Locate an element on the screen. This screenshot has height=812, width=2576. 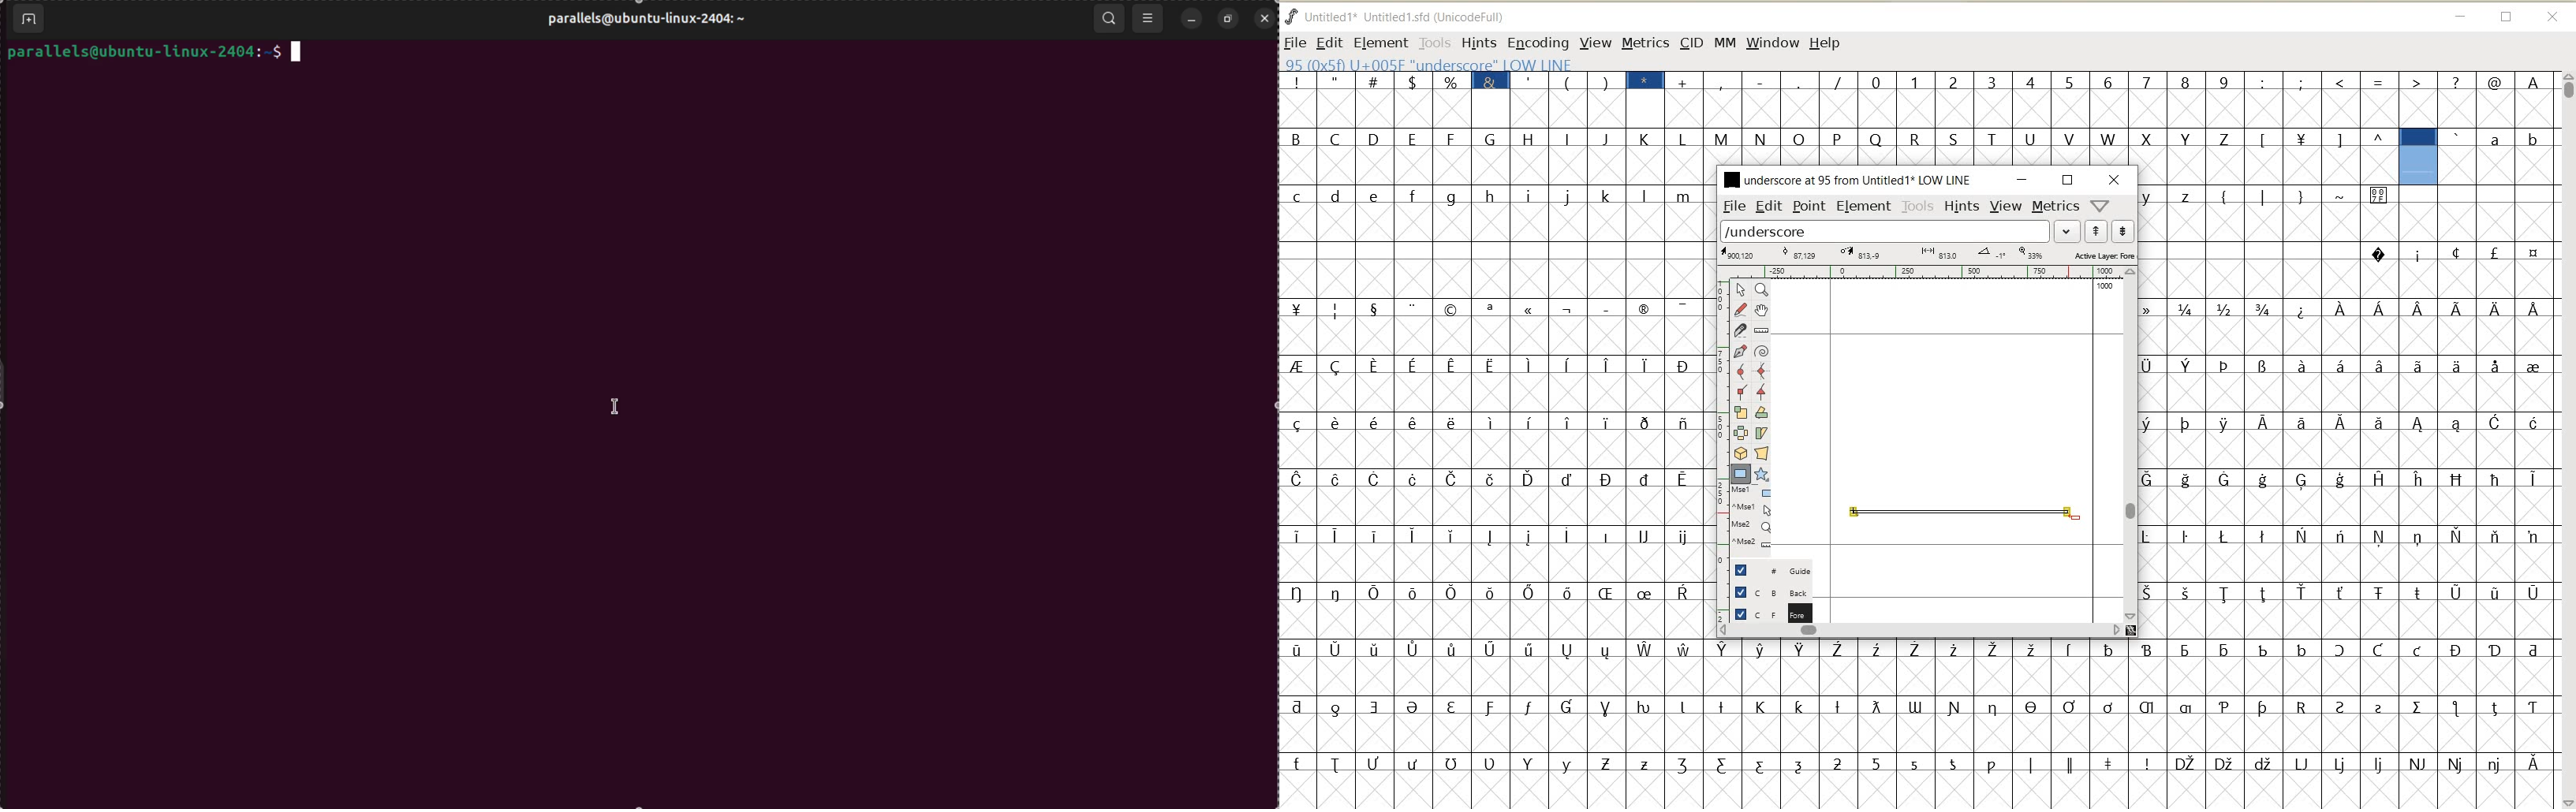
FILE is located at coordinates (1295, 43).